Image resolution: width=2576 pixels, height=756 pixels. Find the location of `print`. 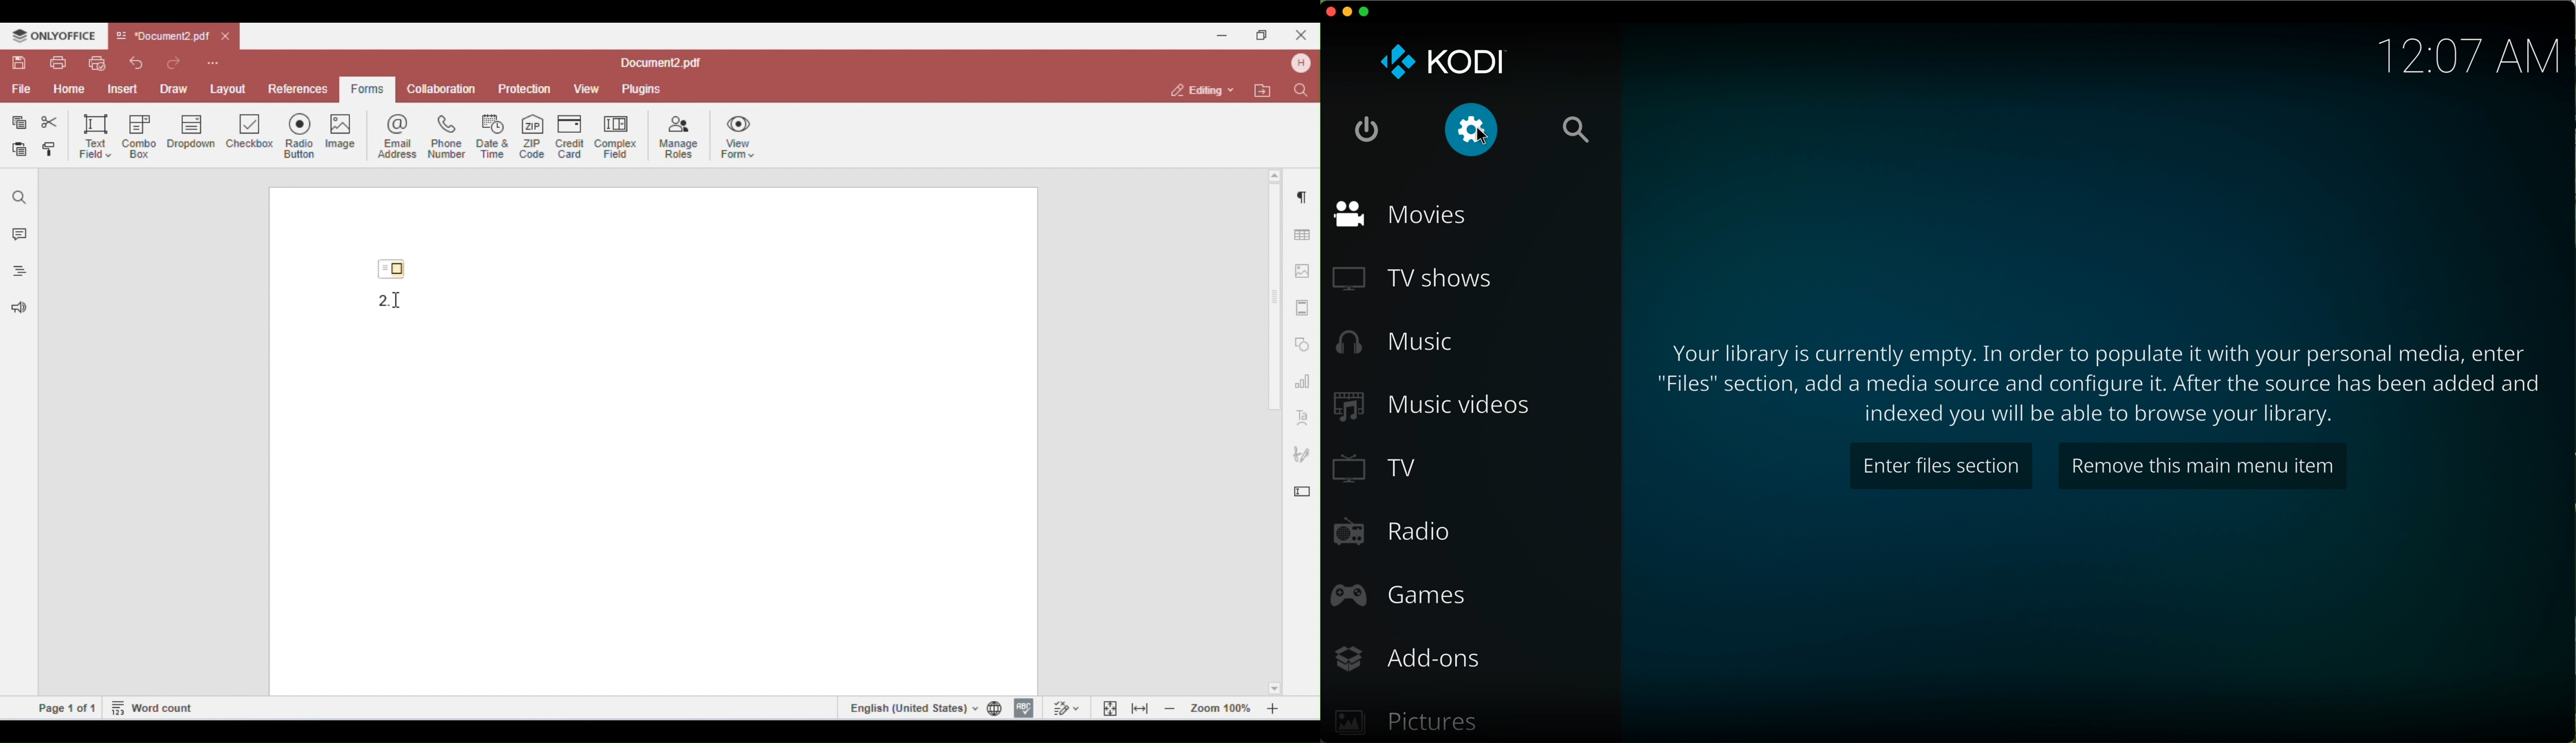

print is located at coordinates (58, 63).